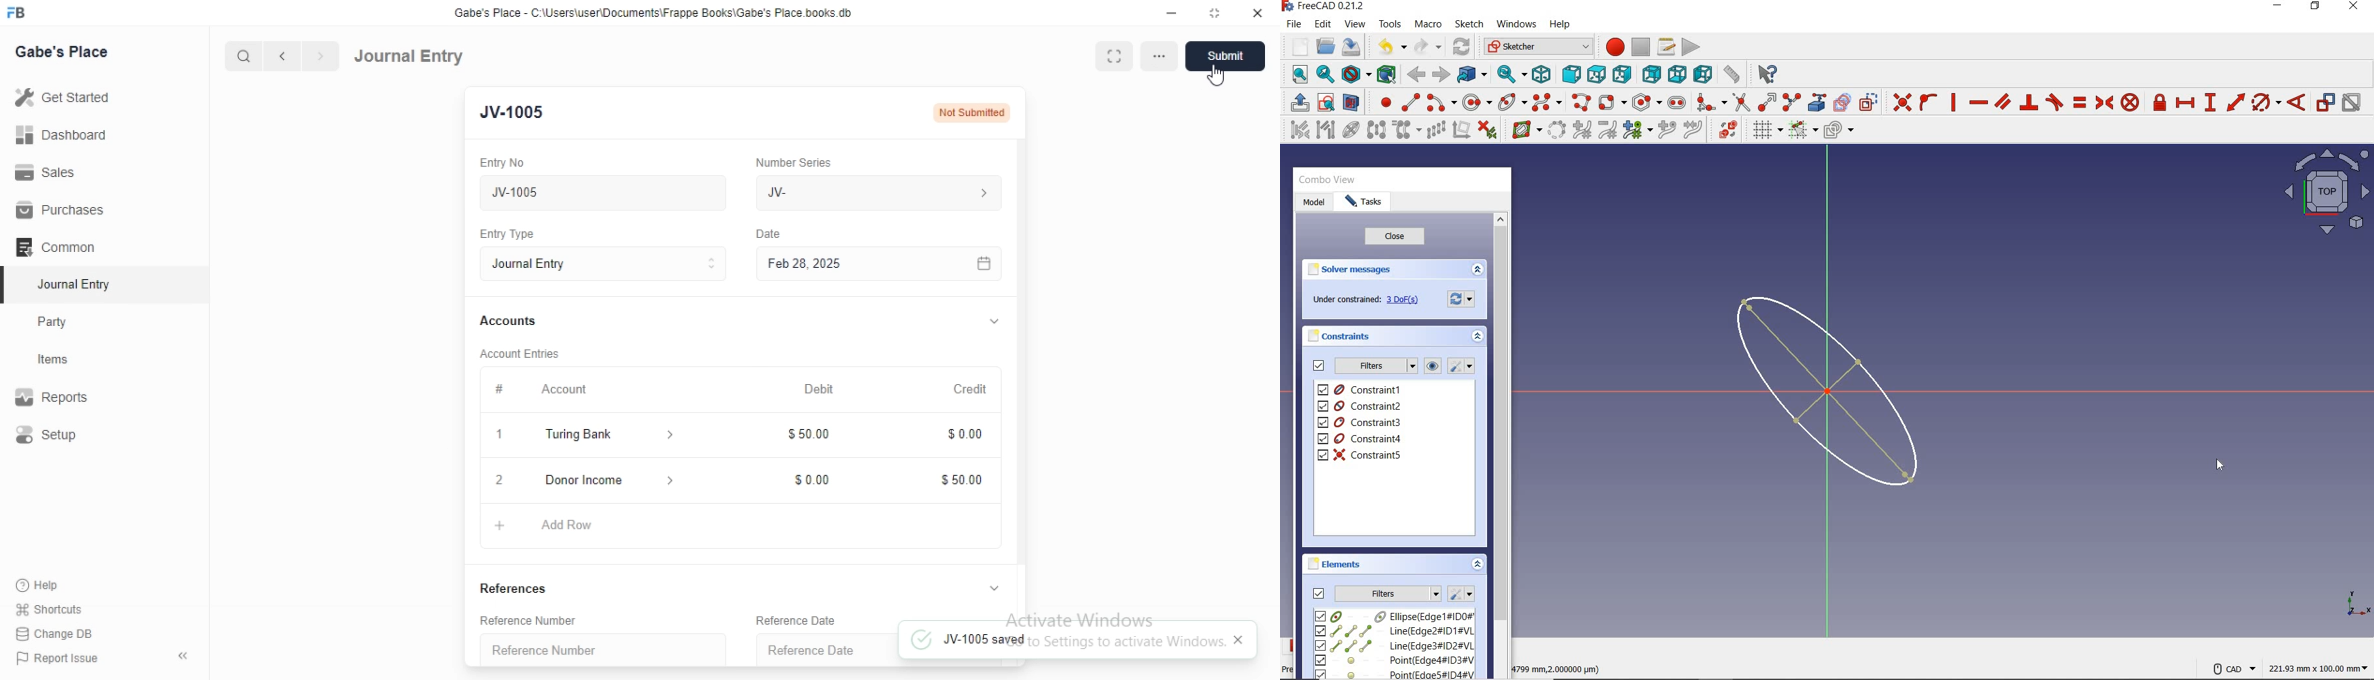 This screenshot has width=2380, height=700. Describe the element at coordinates (65, 286) in the screenshot. I see `Journal Entry` at that location.